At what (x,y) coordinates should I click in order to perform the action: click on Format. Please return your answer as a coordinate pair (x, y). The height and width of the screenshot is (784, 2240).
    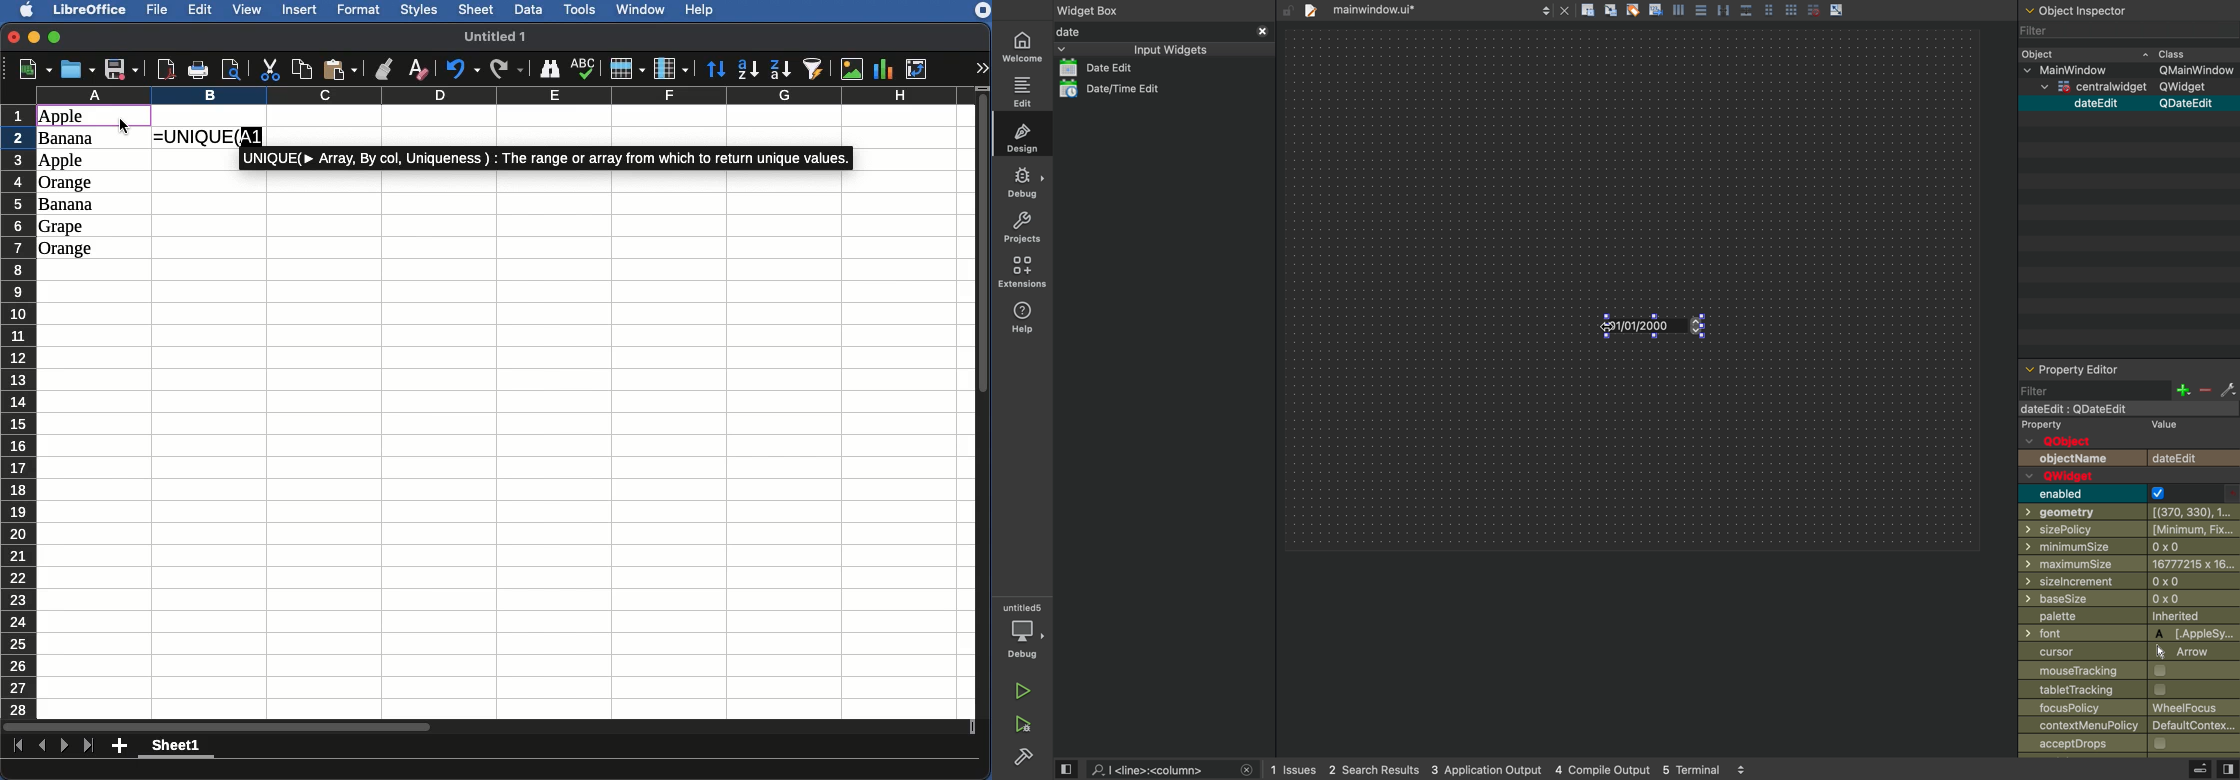
    Looking at the image, I should click on (361, 10).